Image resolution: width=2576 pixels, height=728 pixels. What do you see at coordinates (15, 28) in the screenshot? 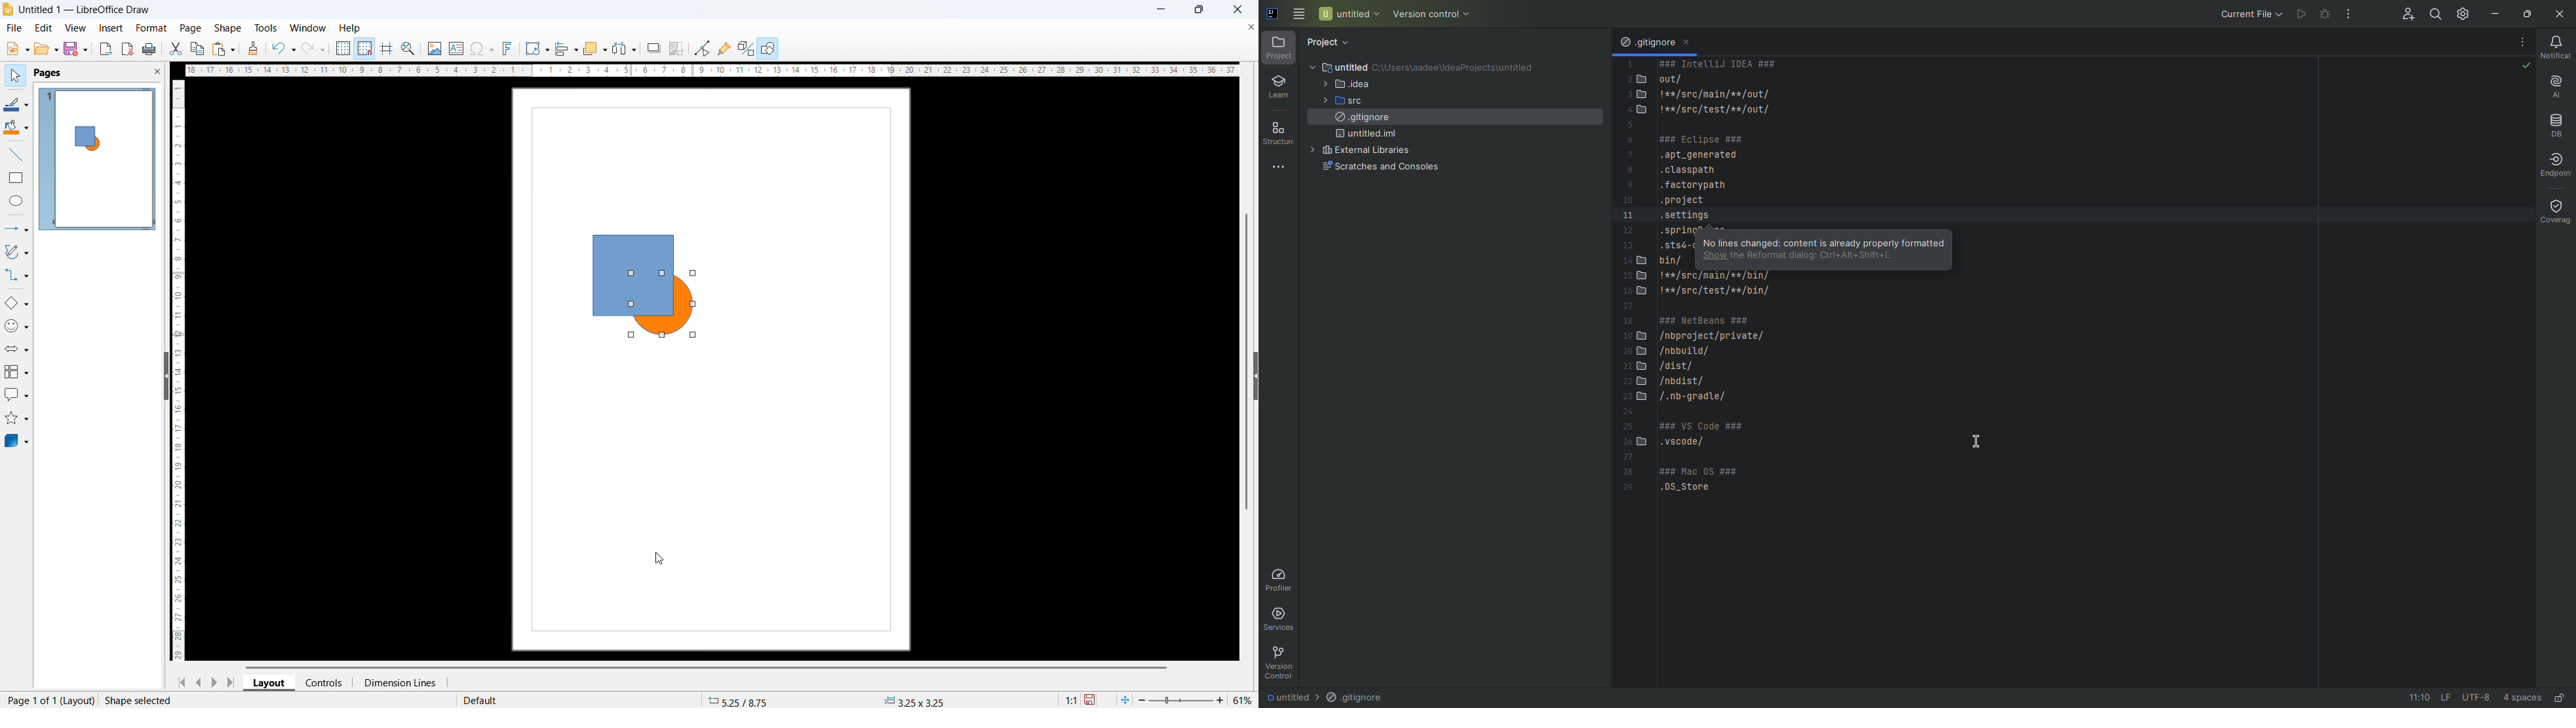
I see `file ` at bounding box center [15, 28].